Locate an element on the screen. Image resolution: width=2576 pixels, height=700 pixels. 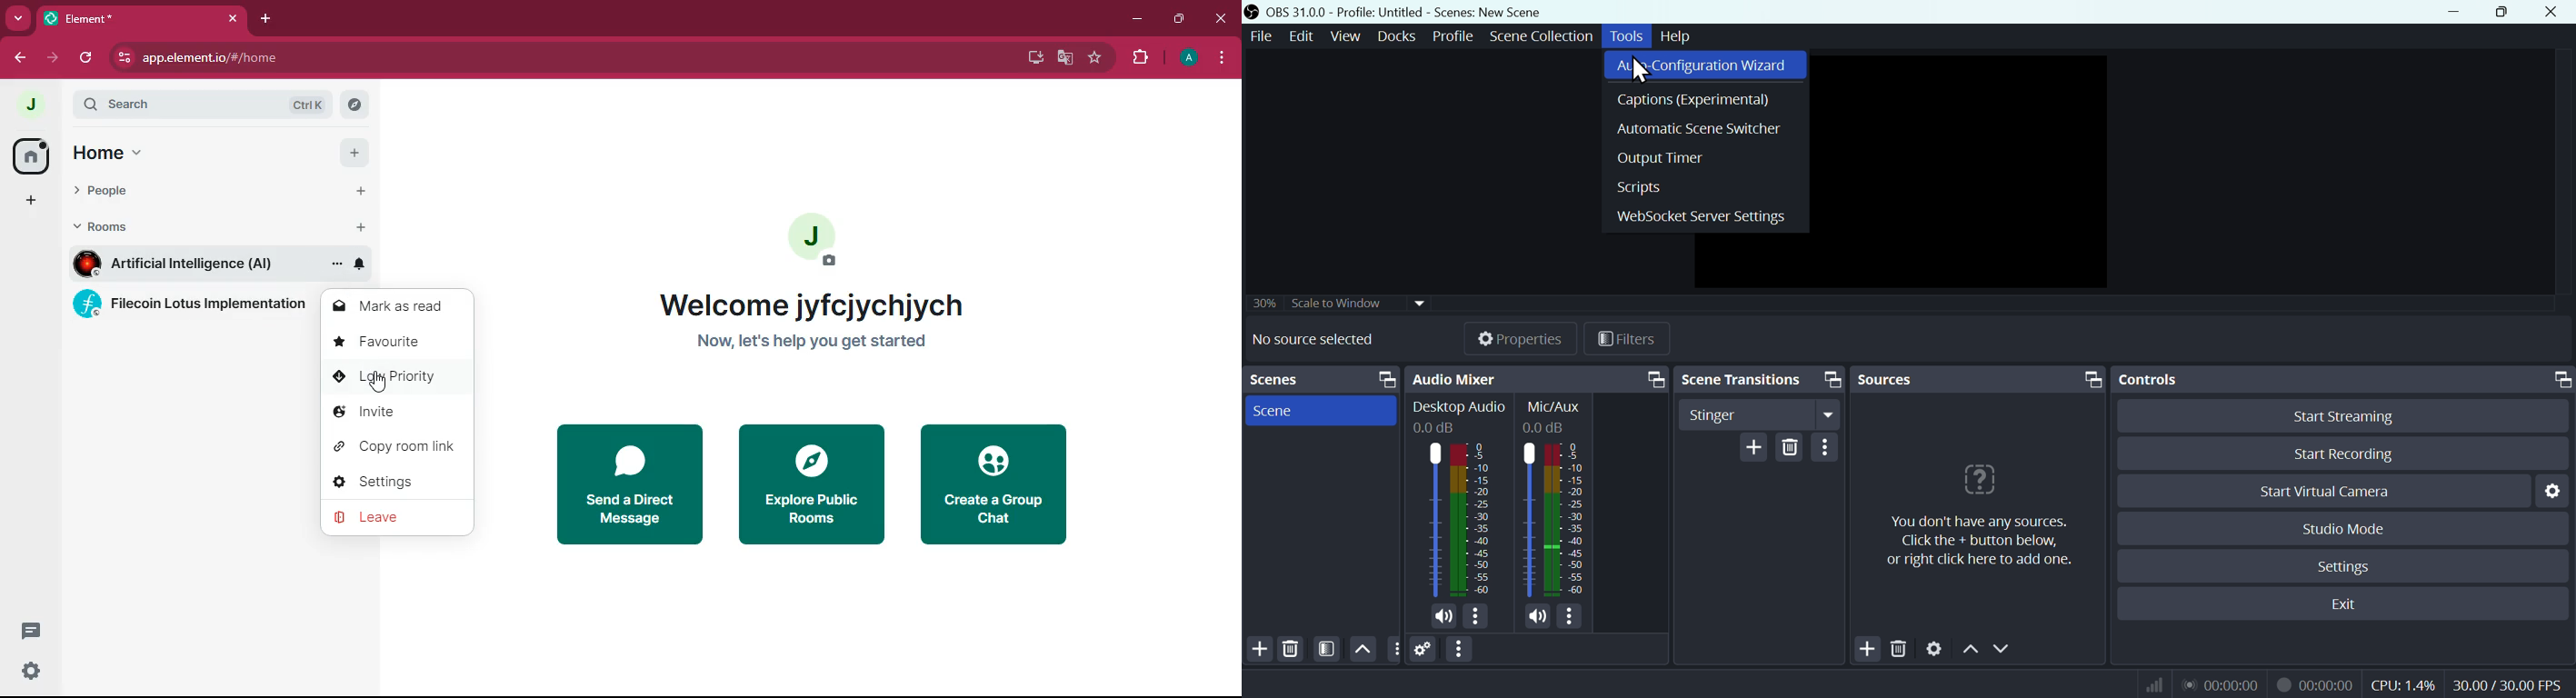
captions experimental is located at coordinates (1705, 98).